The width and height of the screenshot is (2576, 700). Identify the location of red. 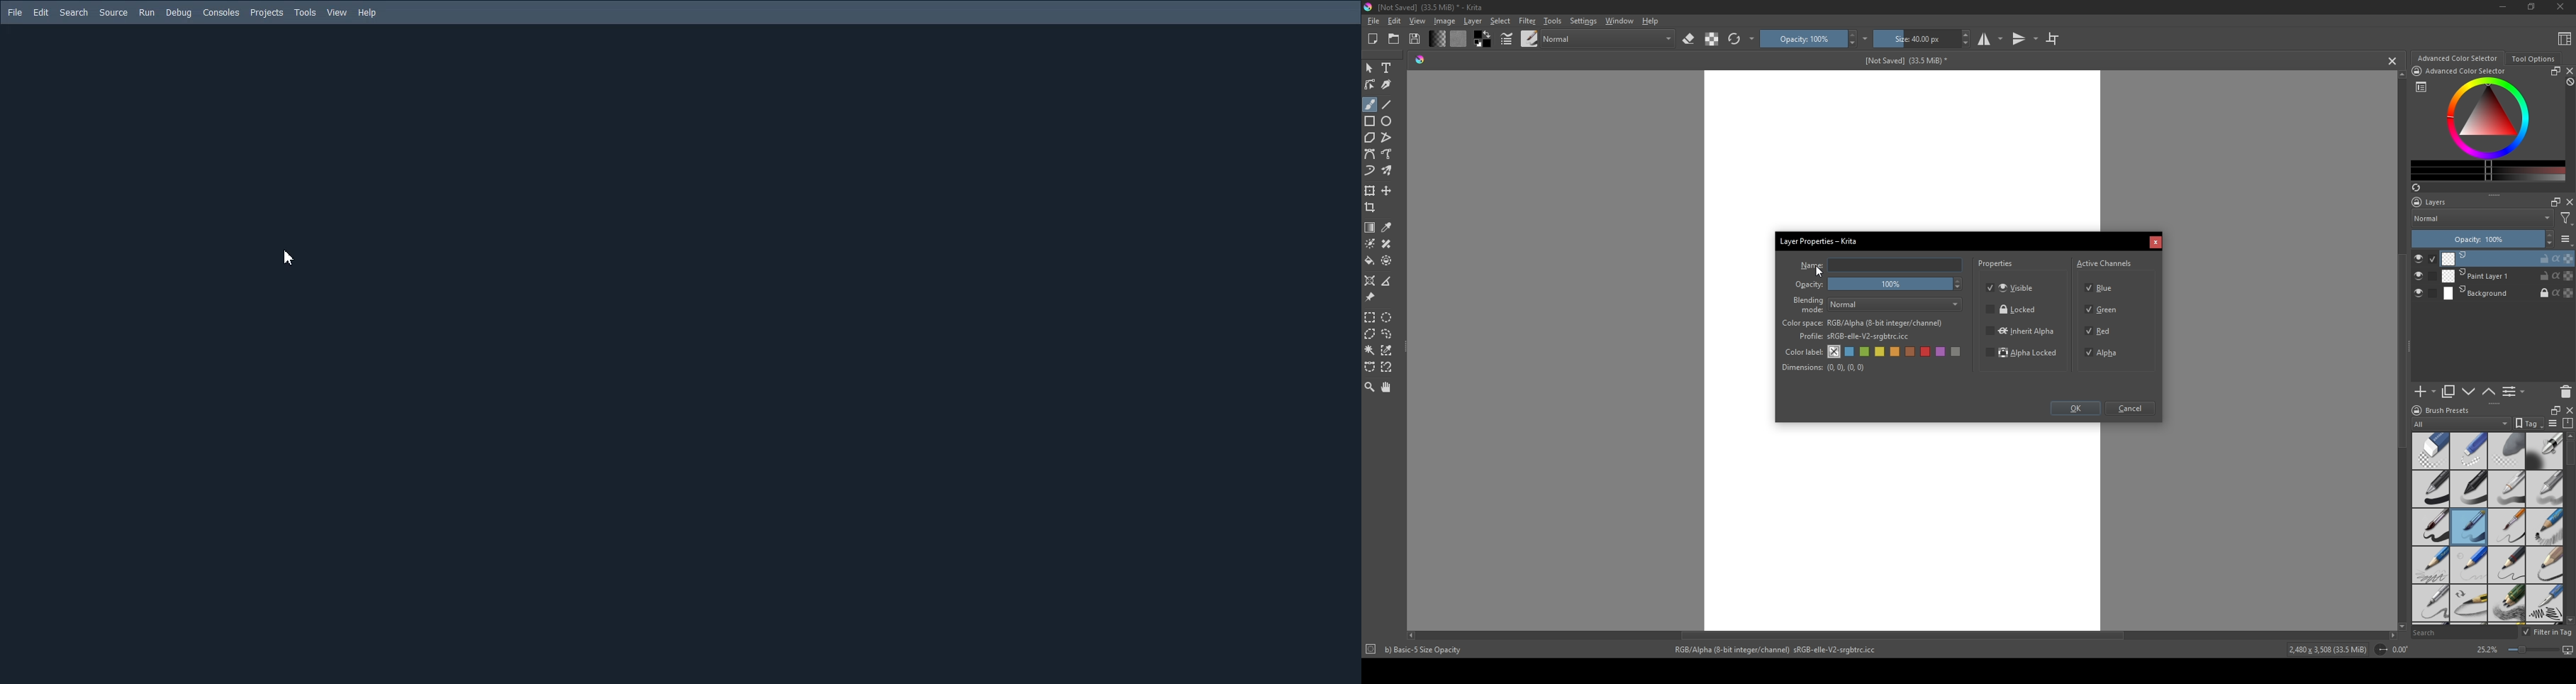
(1927, 352).